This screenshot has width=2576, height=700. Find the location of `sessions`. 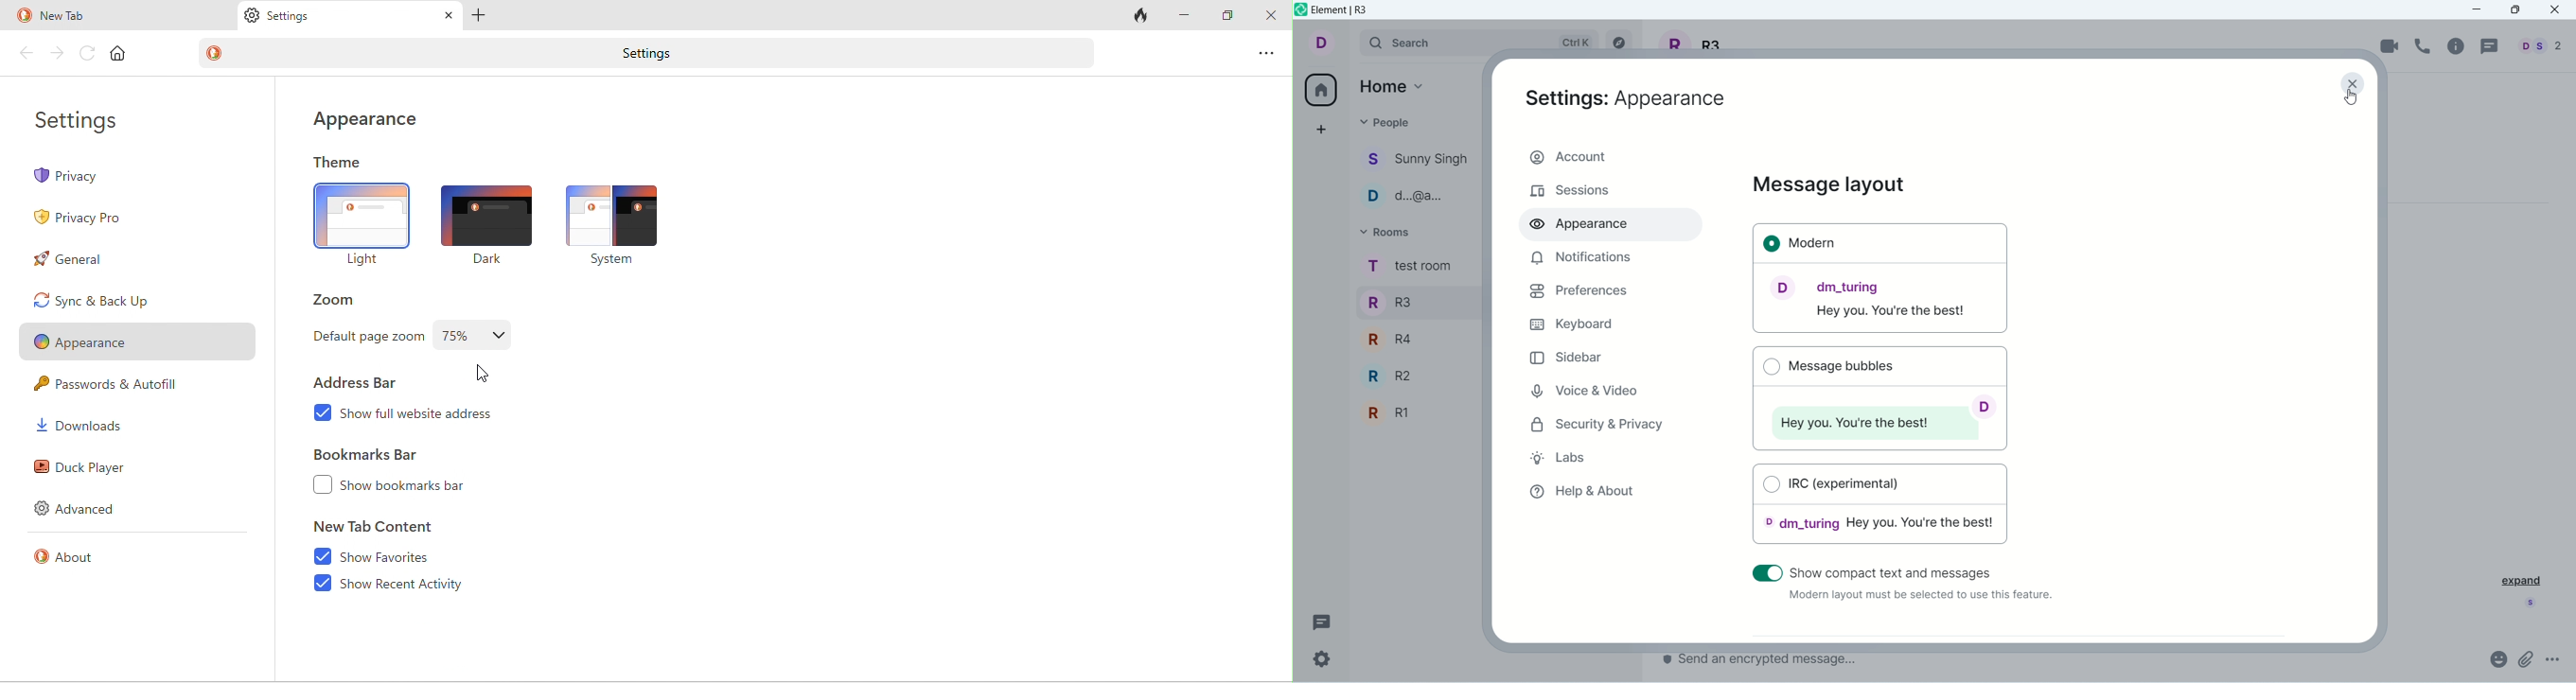

sessions is located at coordinates (1570, 192).